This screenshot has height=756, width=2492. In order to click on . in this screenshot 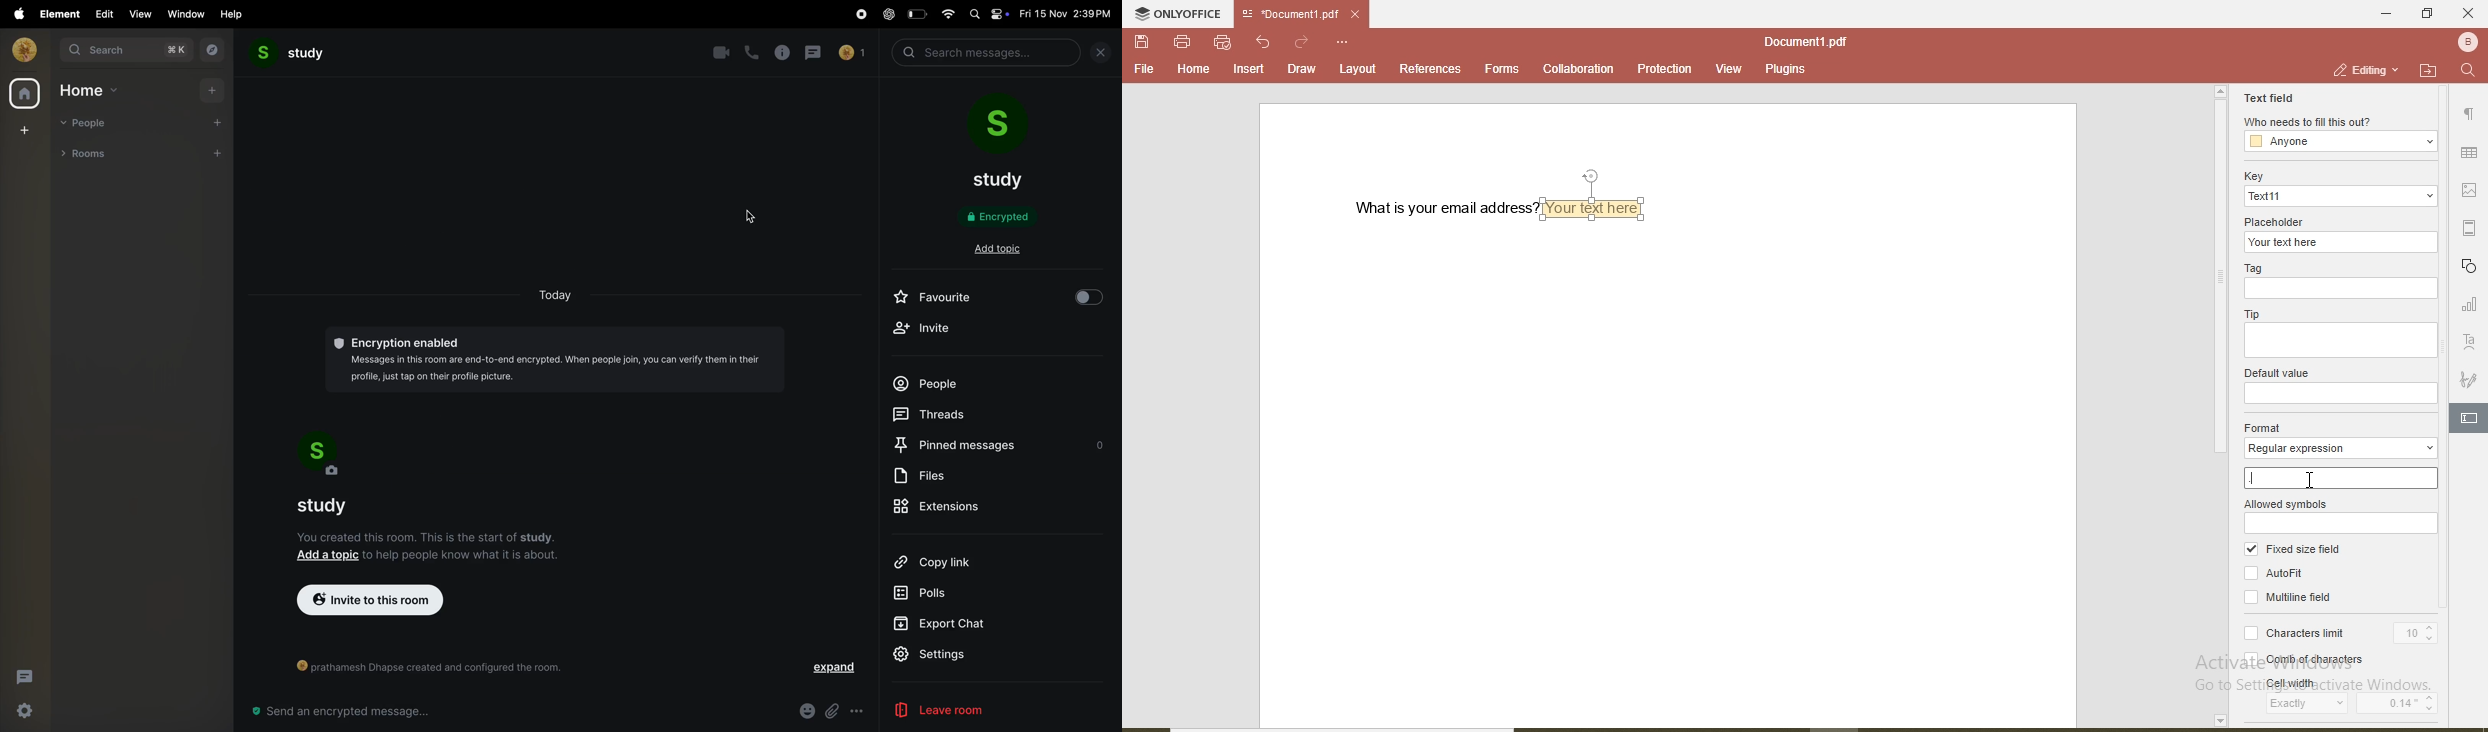, I will do `click(2342, 479)`.